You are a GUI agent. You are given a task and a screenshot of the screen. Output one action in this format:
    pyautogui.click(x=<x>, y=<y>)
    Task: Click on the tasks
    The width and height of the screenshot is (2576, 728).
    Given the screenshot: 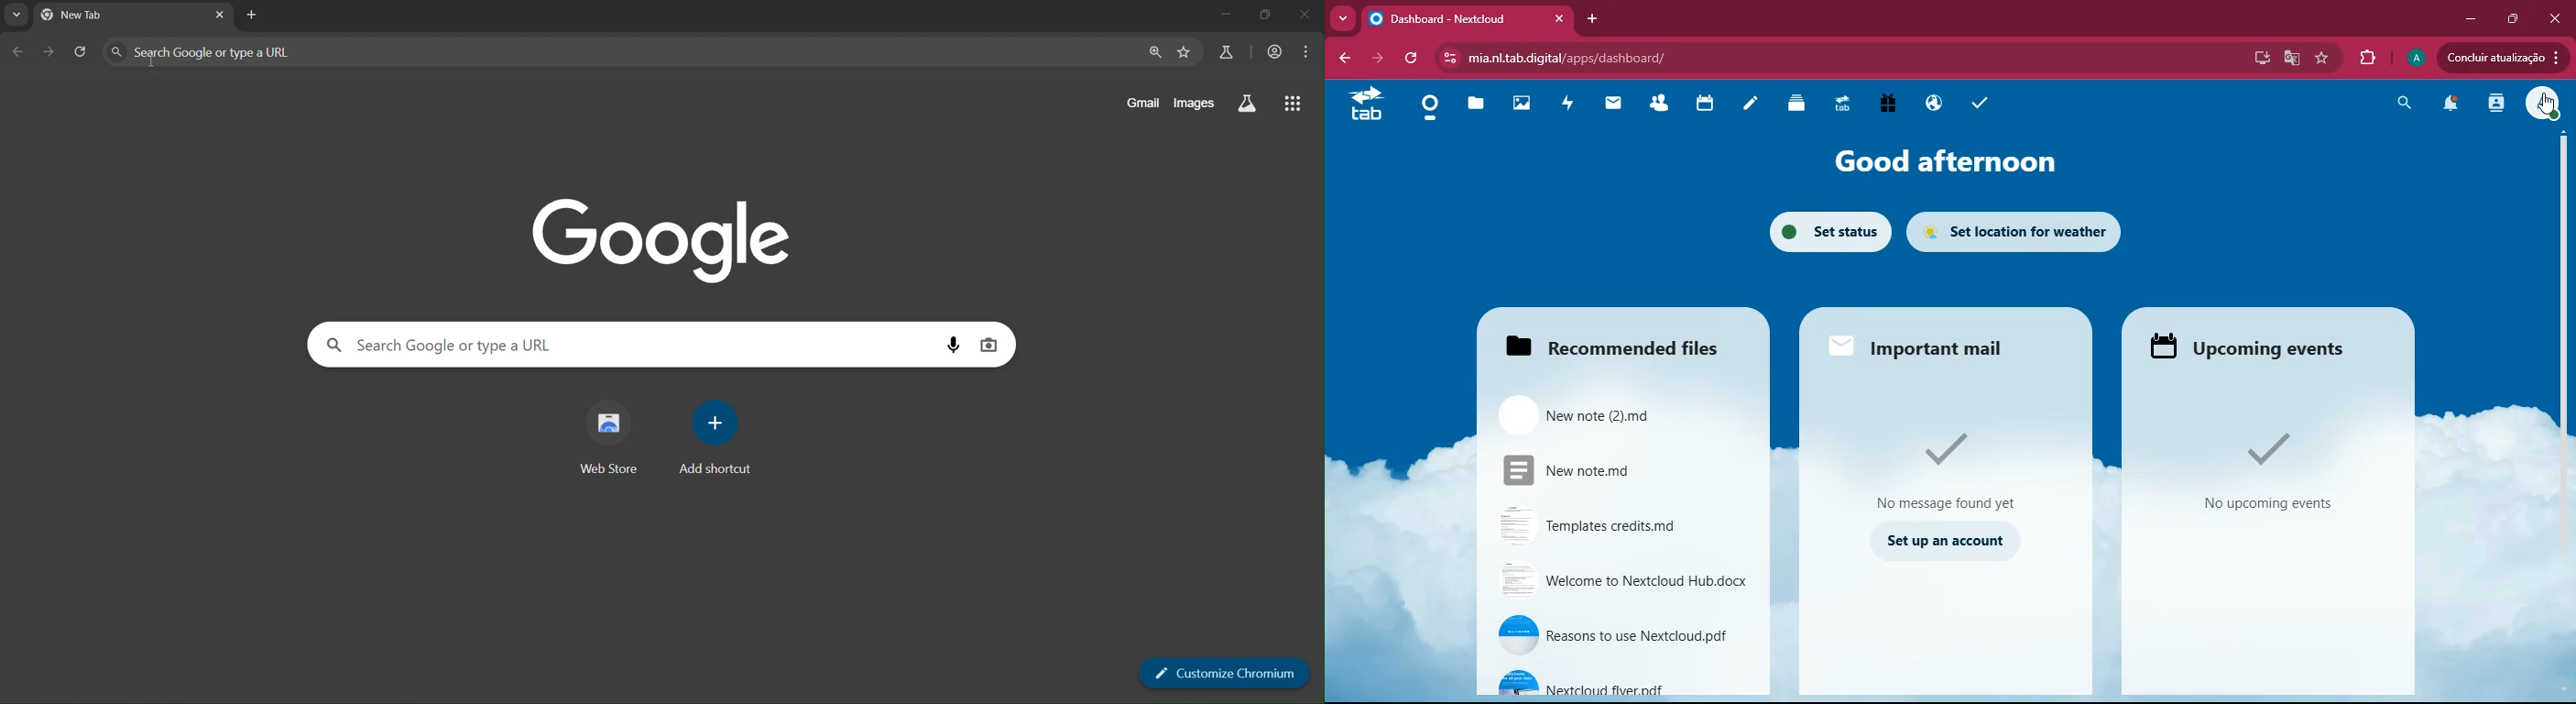 What is the action you would take?
    pyautogui.click(x=1980, y=102)
    